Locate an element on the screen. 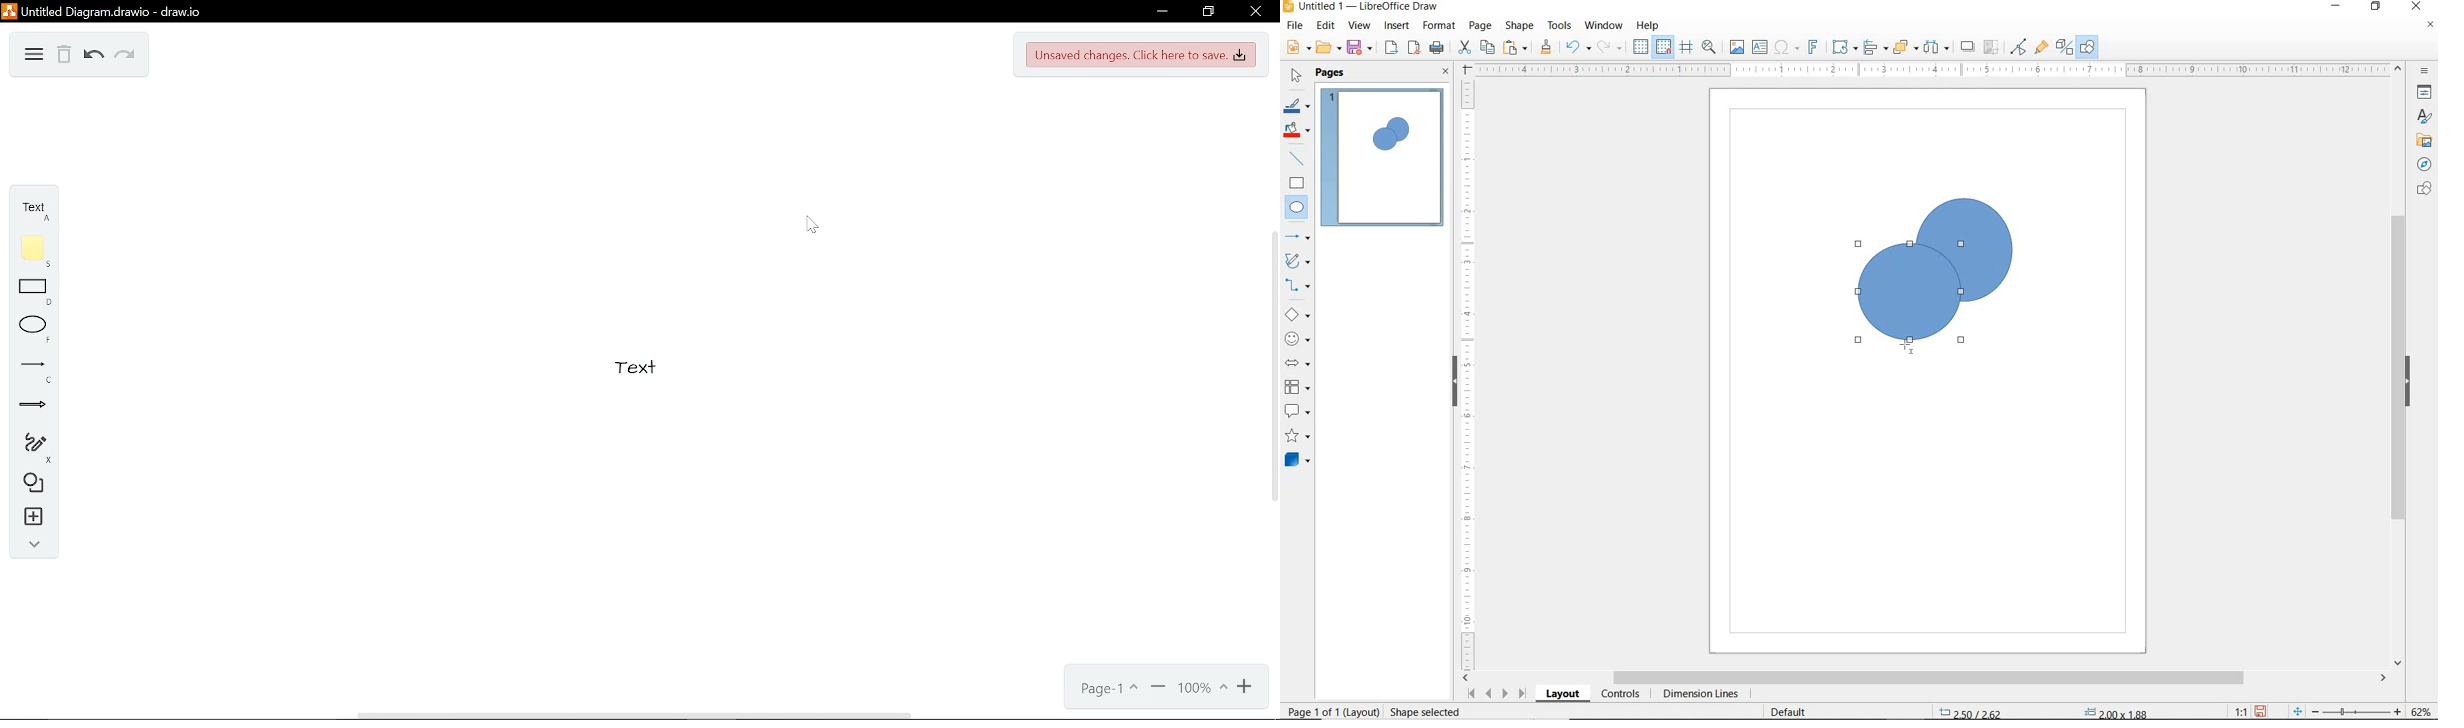 The image size is (2464, 728). Unsaved changes. Click here to save is located at coordinates (1144, 54).